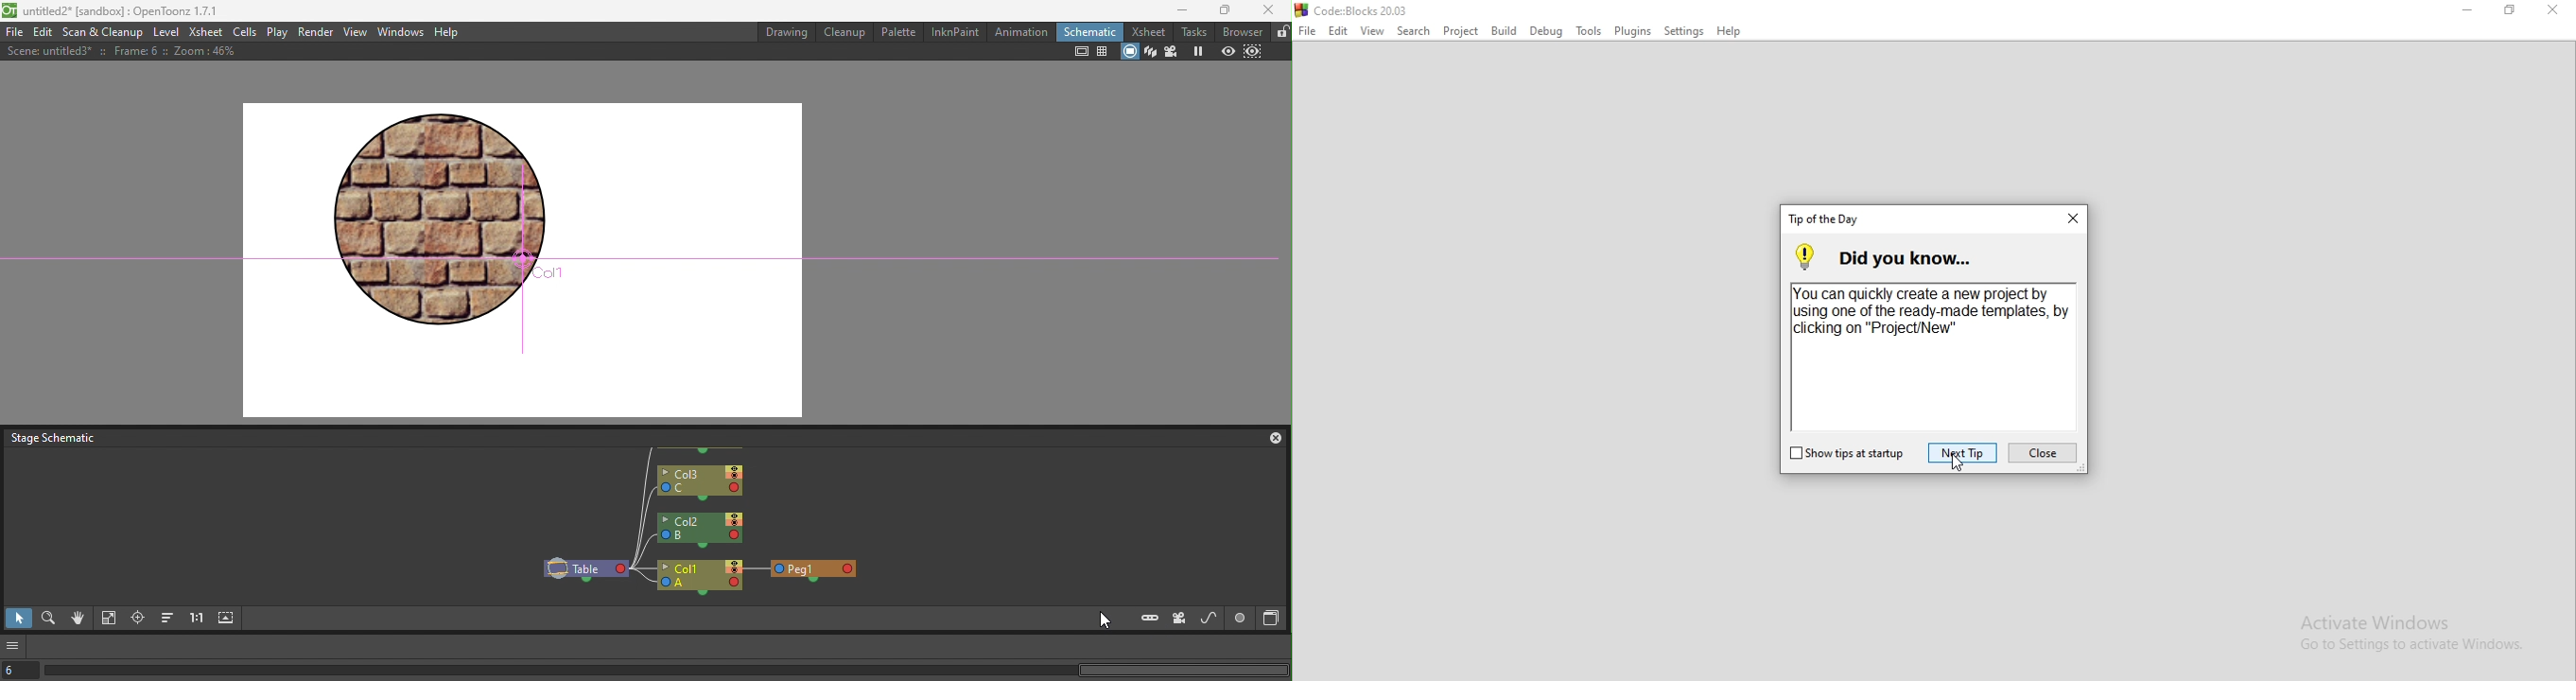  I want to click on You can quickly create a new project by
using one of the ready-made templates, by
clicking on "Project/New", so click(1932, 312).